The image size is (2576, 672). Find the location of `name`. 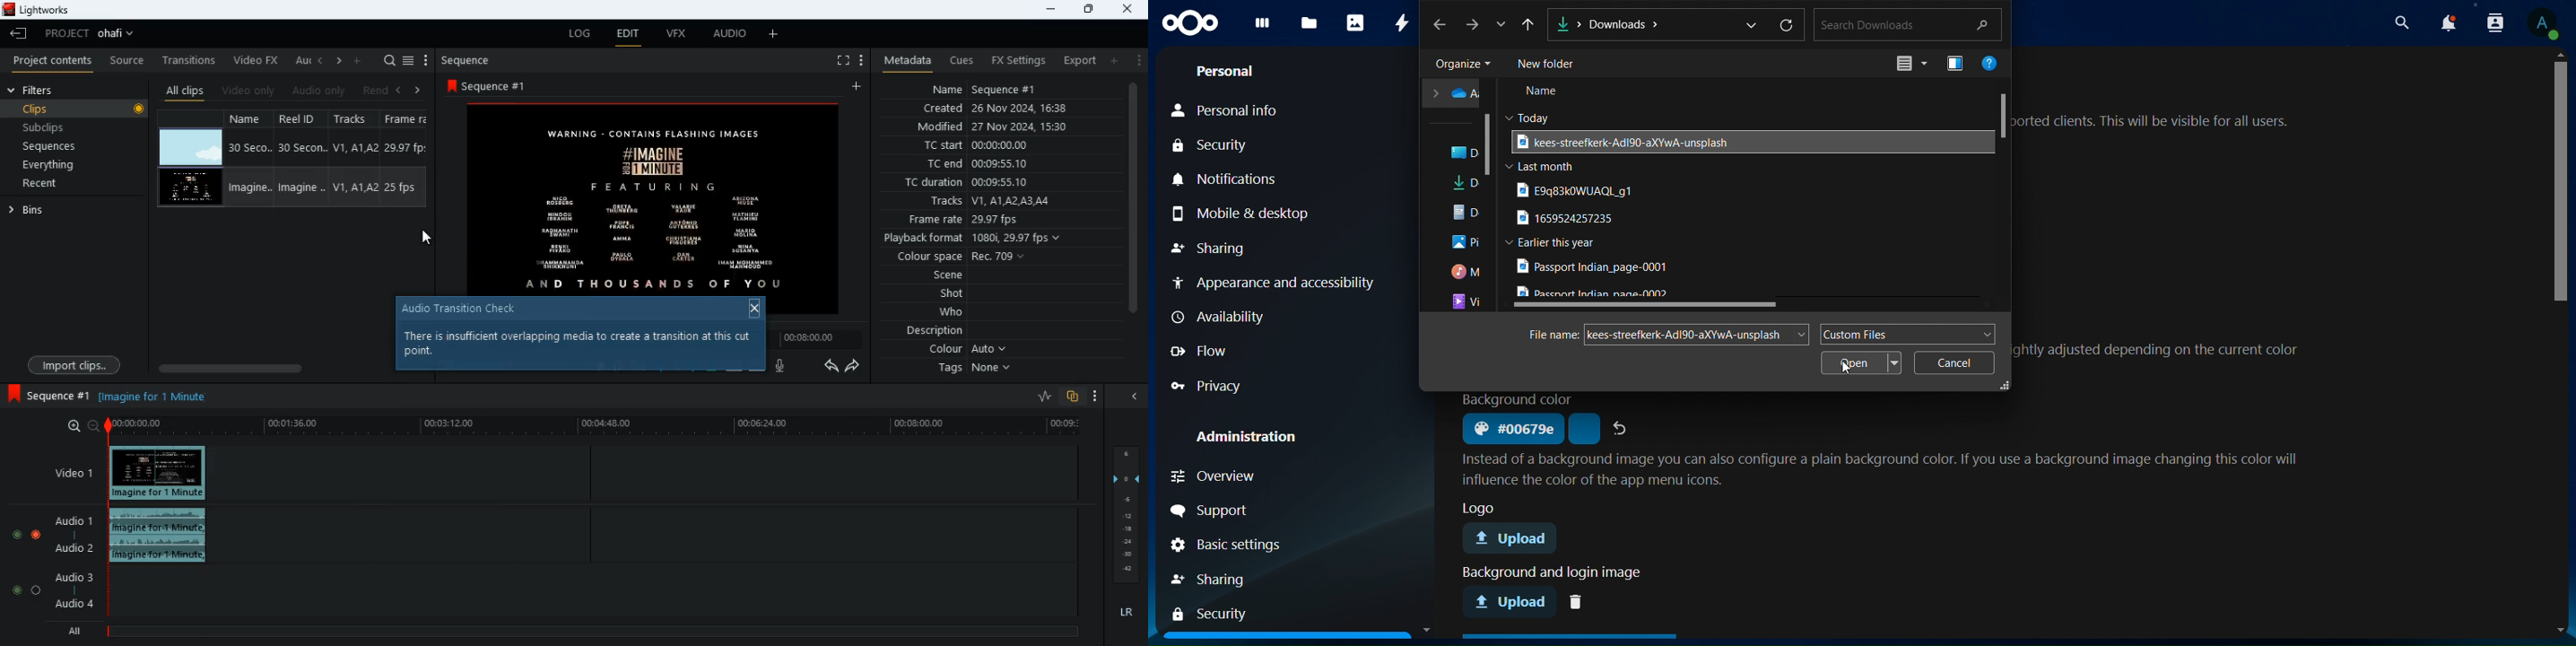

name is located at coordinates (985, 87).